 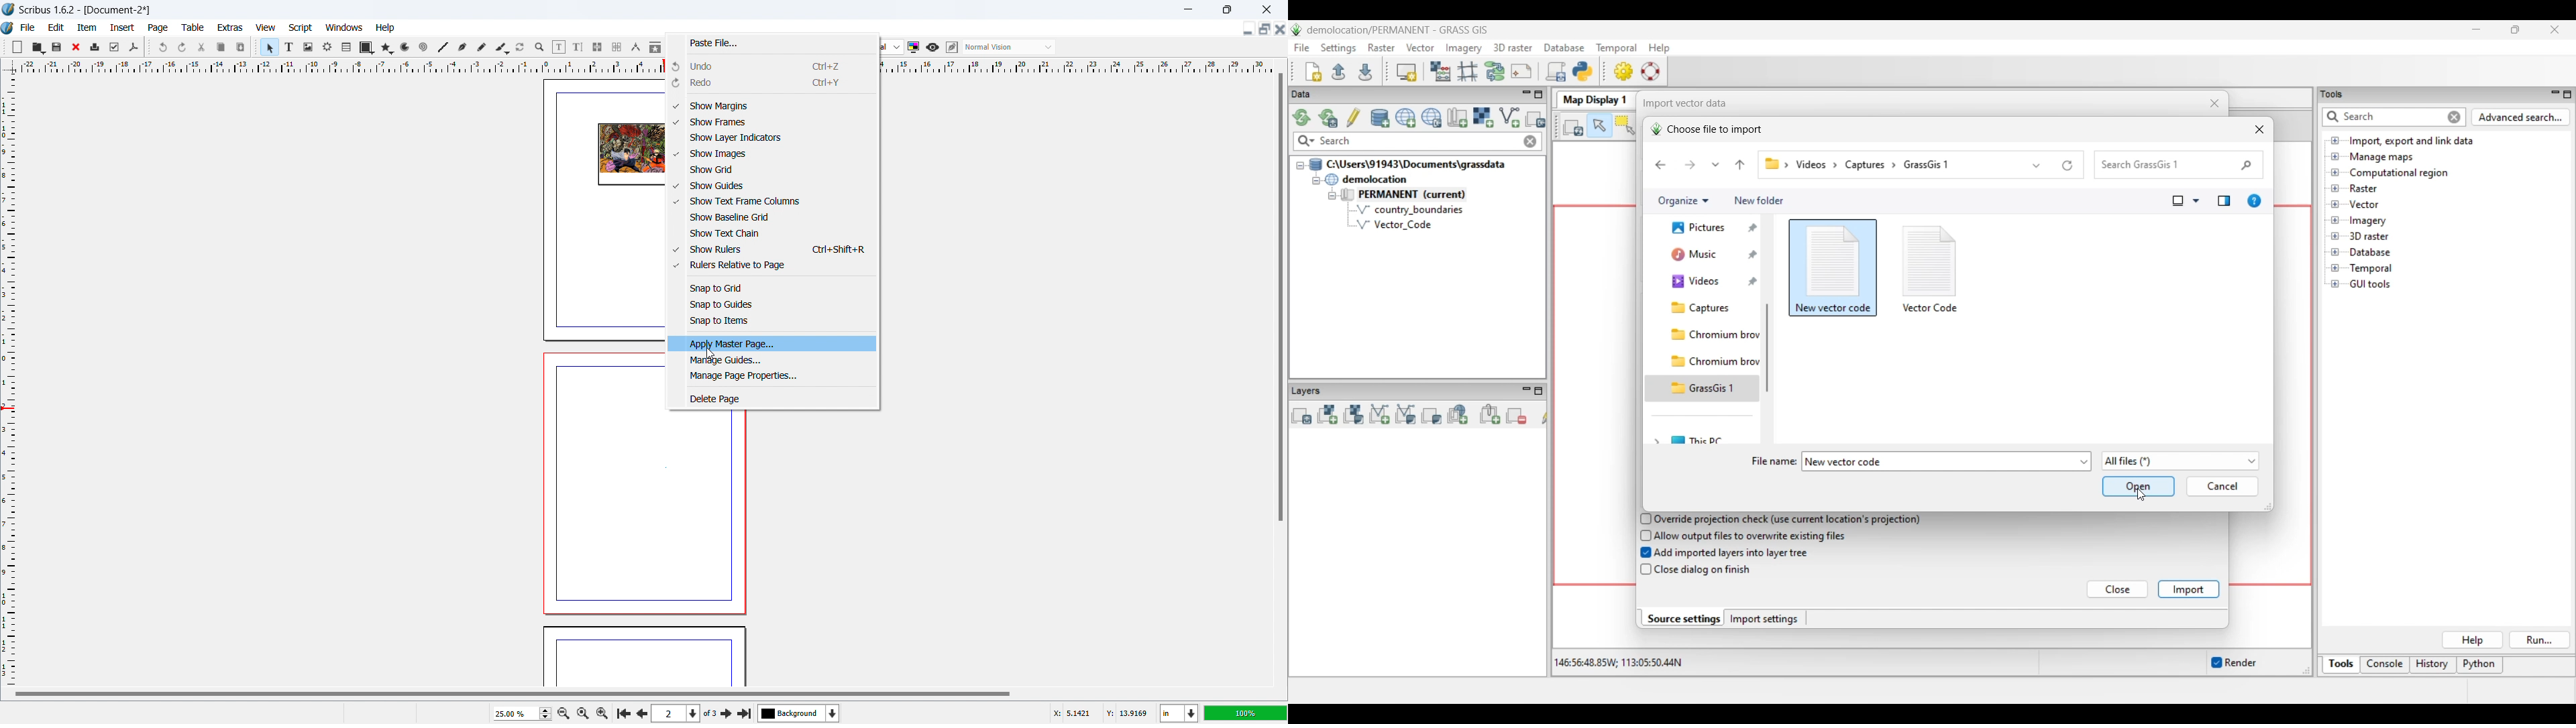 I want to click on rulers relative to page toggle, so click(x=773, y=265).